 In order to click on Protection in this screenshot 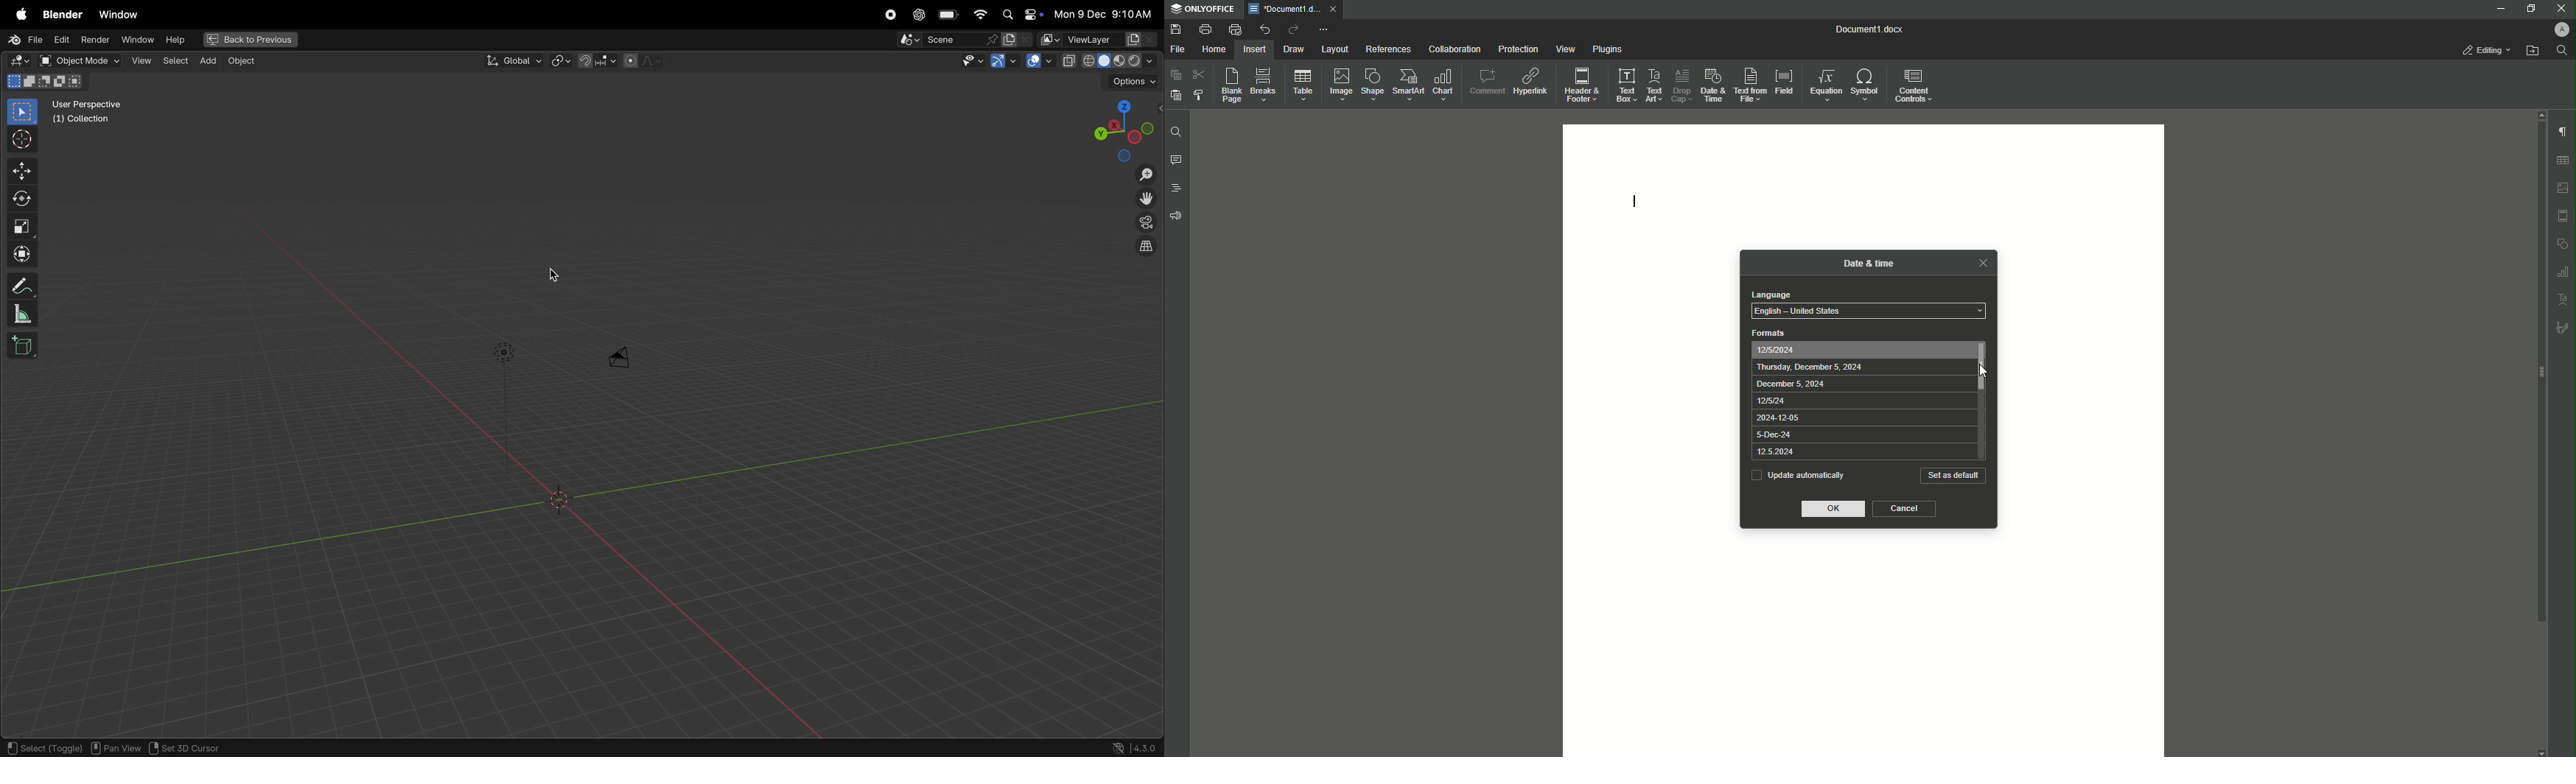, I will do `click(1515, 48)`.